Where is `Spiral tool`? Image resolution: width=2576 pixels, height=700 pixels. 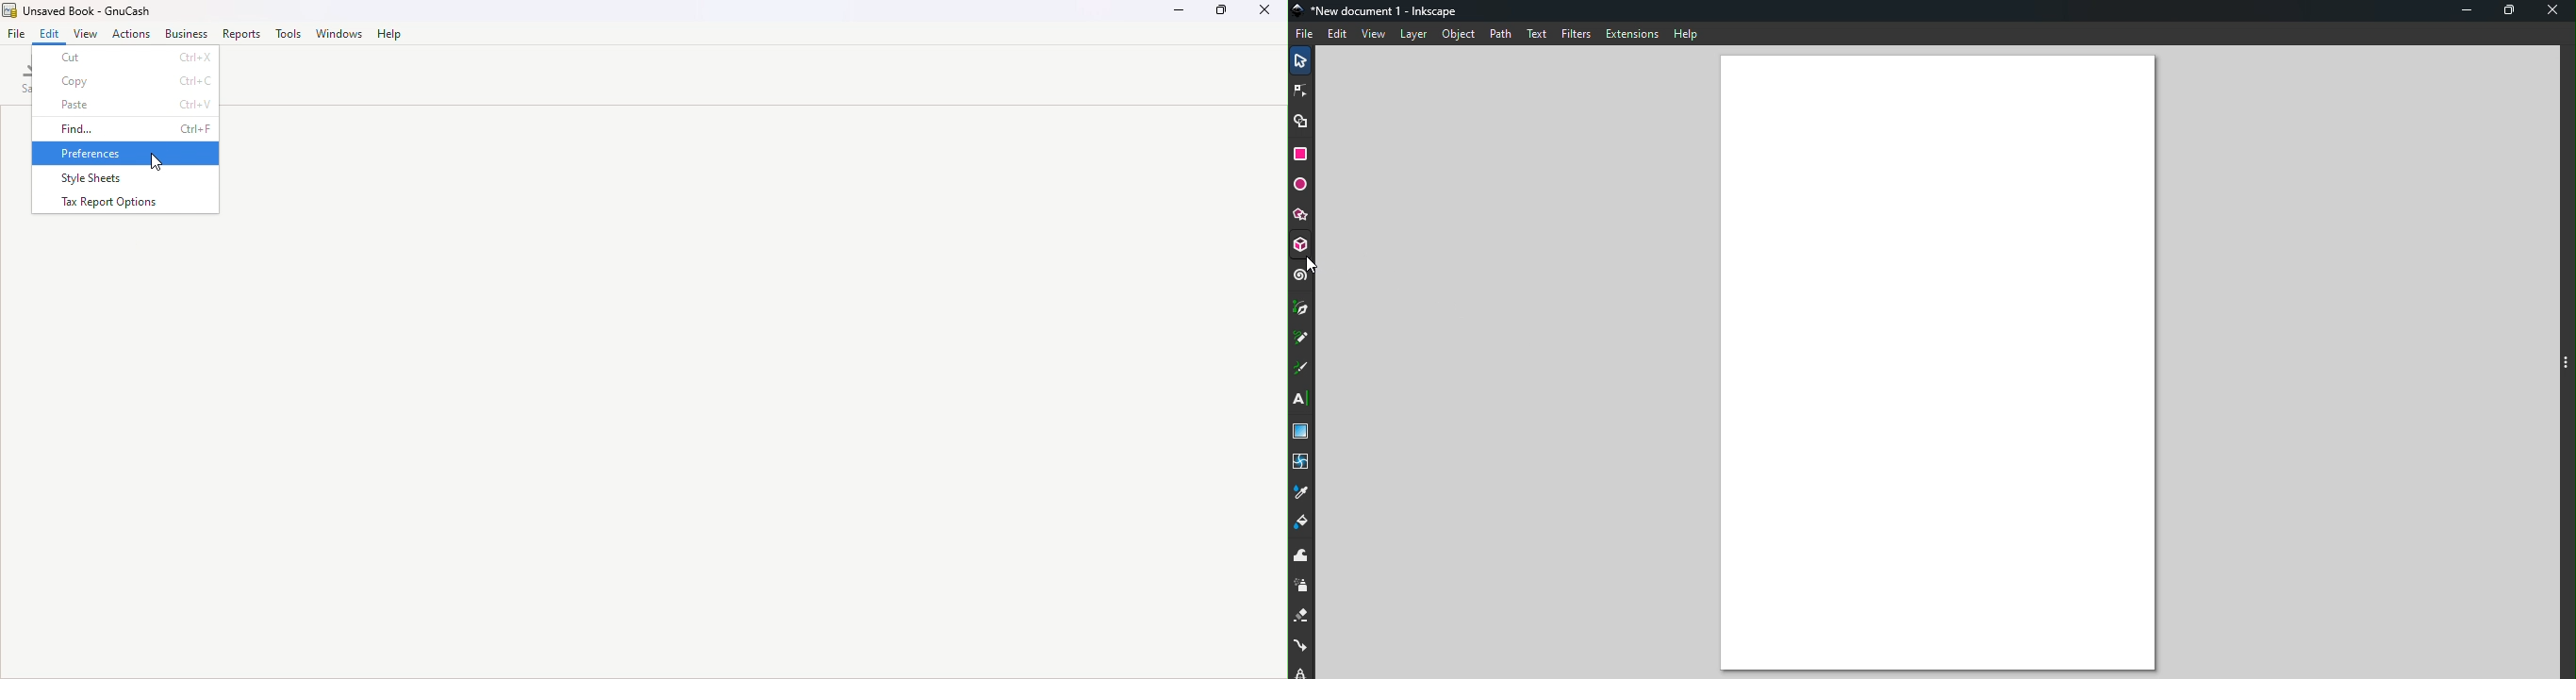 Spiral tool is located at coordinates (1301, 279).